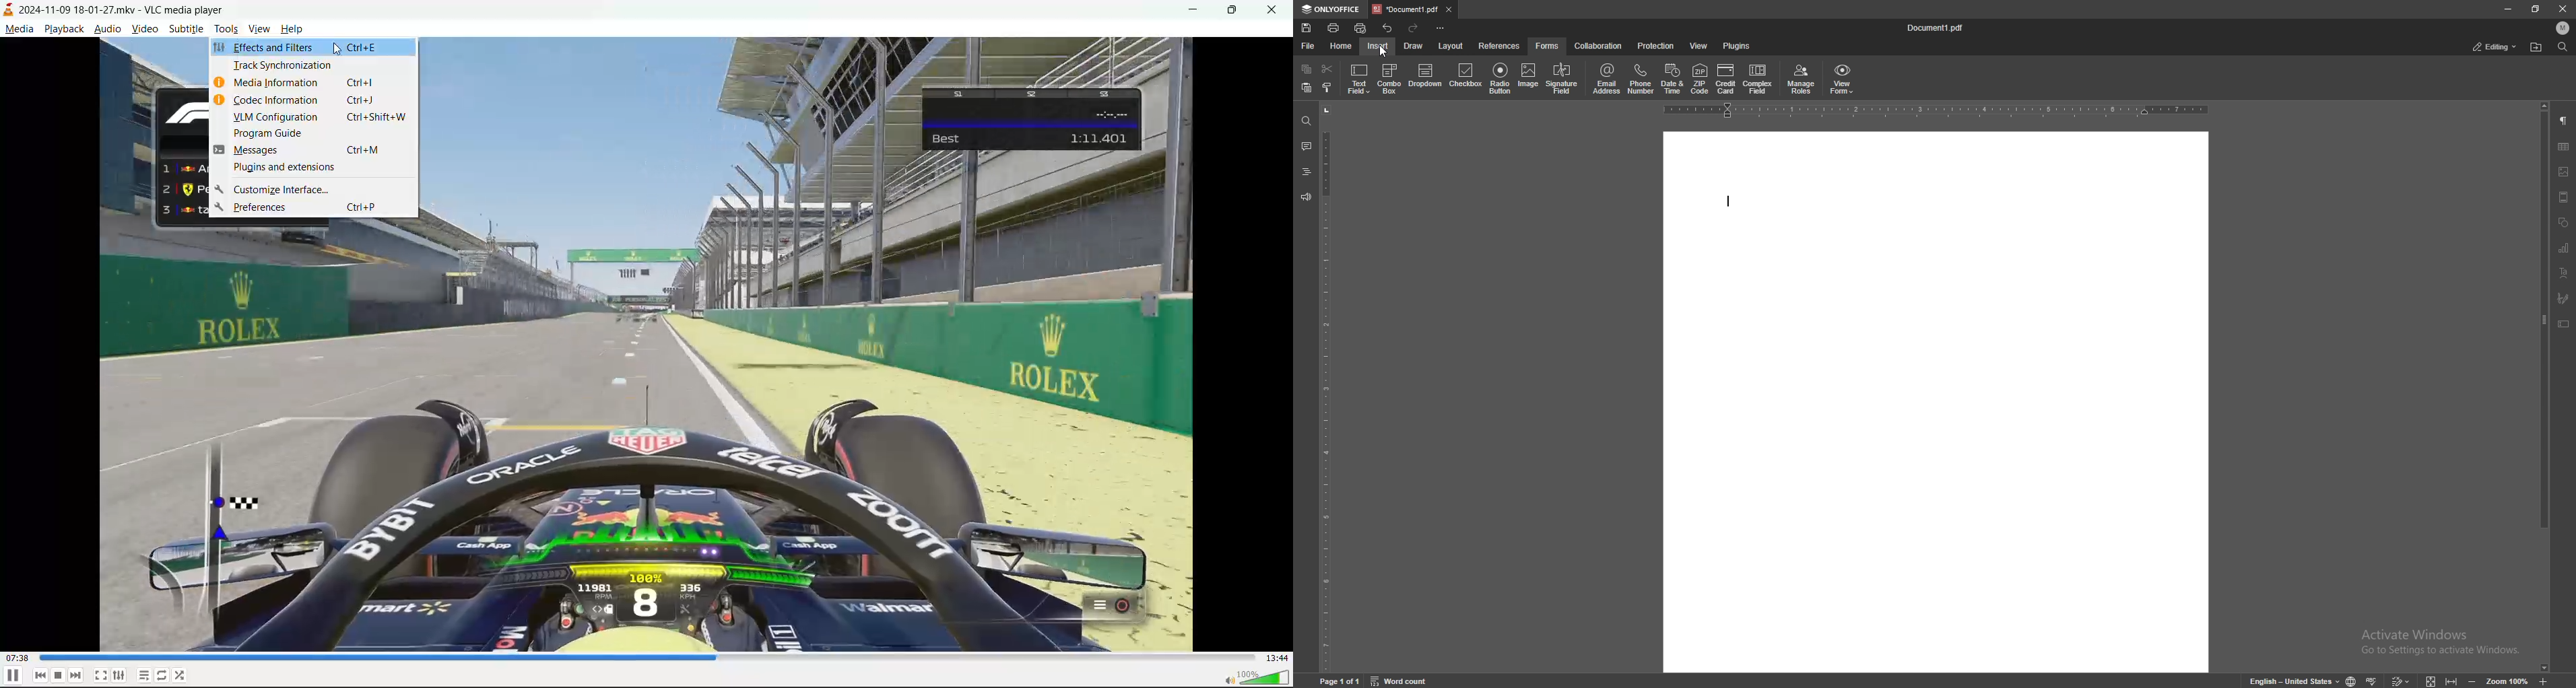 The height and width of the screenshot is (700, 2576). What do you see at coordinates (2565, 247) in the screenshot?
I see `chart` at bounding box center [2565, 247].